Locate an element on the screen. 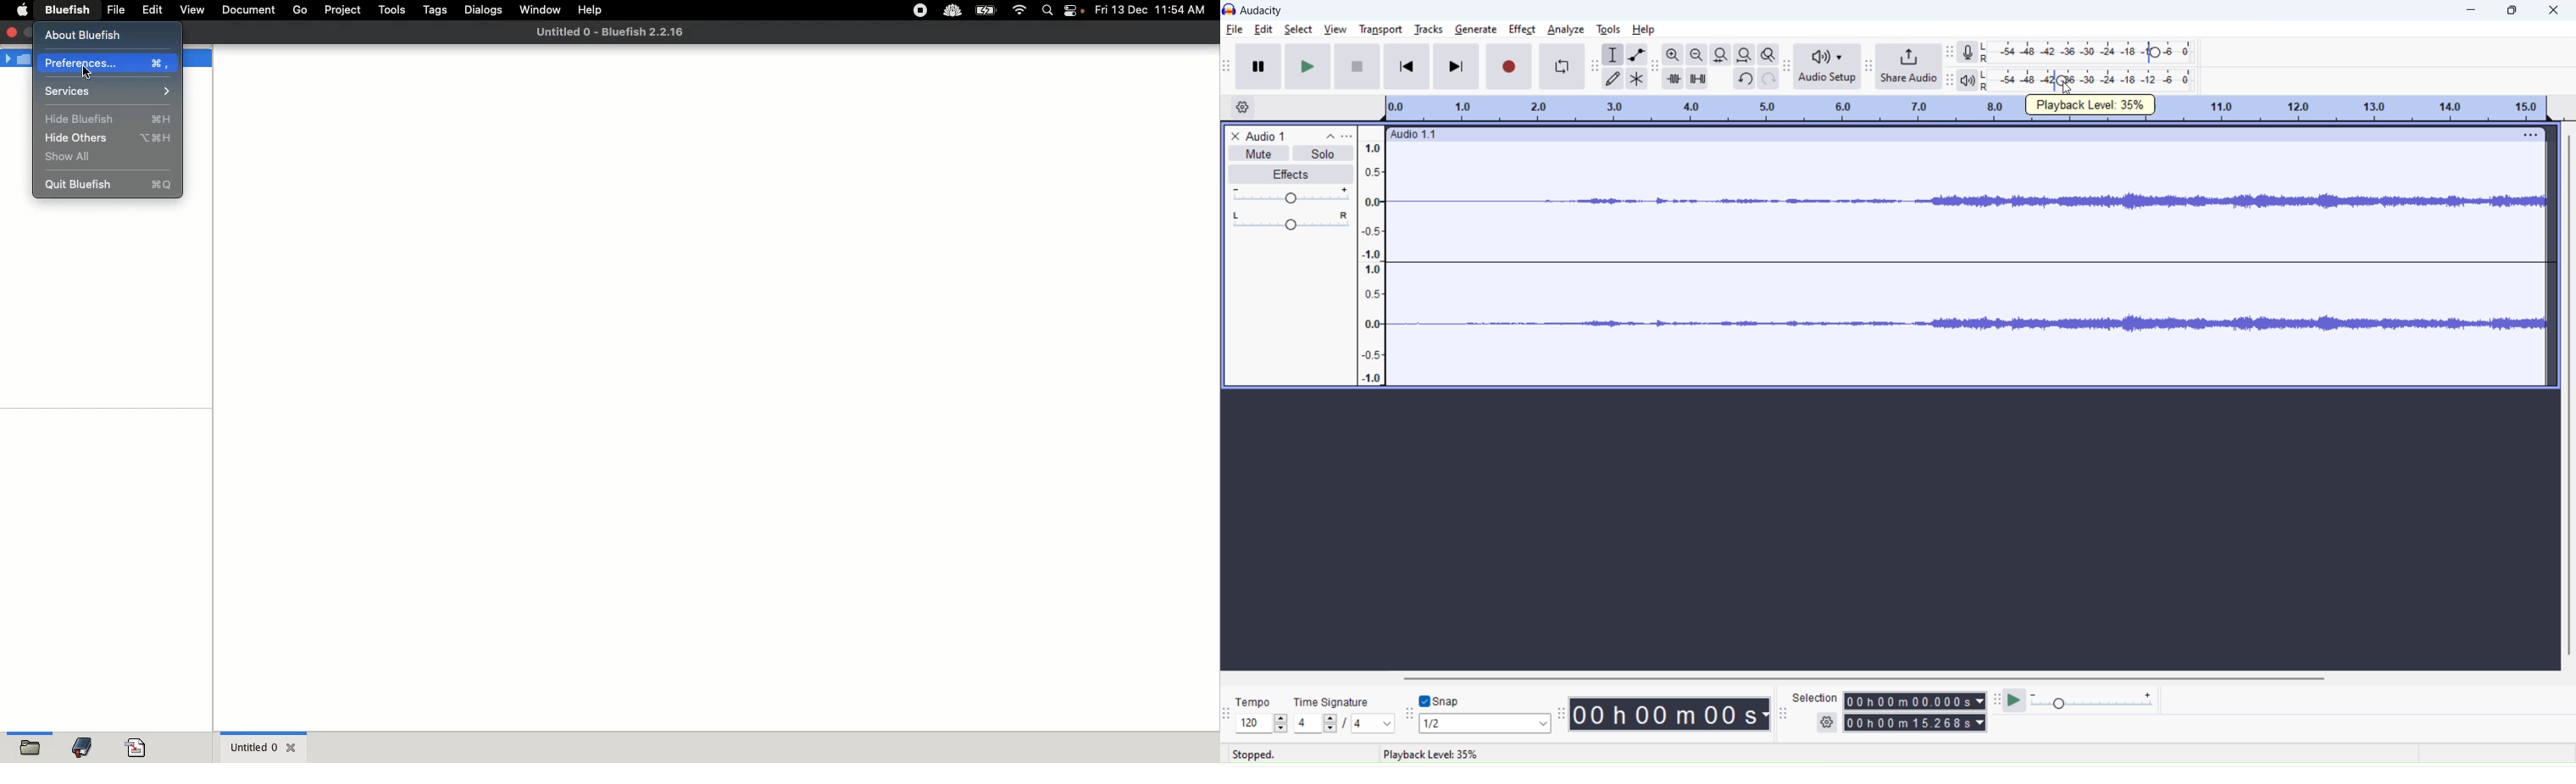 The width and height of the screenshot is (2576, 784). silence selection is located at coordinates (1696, 78).